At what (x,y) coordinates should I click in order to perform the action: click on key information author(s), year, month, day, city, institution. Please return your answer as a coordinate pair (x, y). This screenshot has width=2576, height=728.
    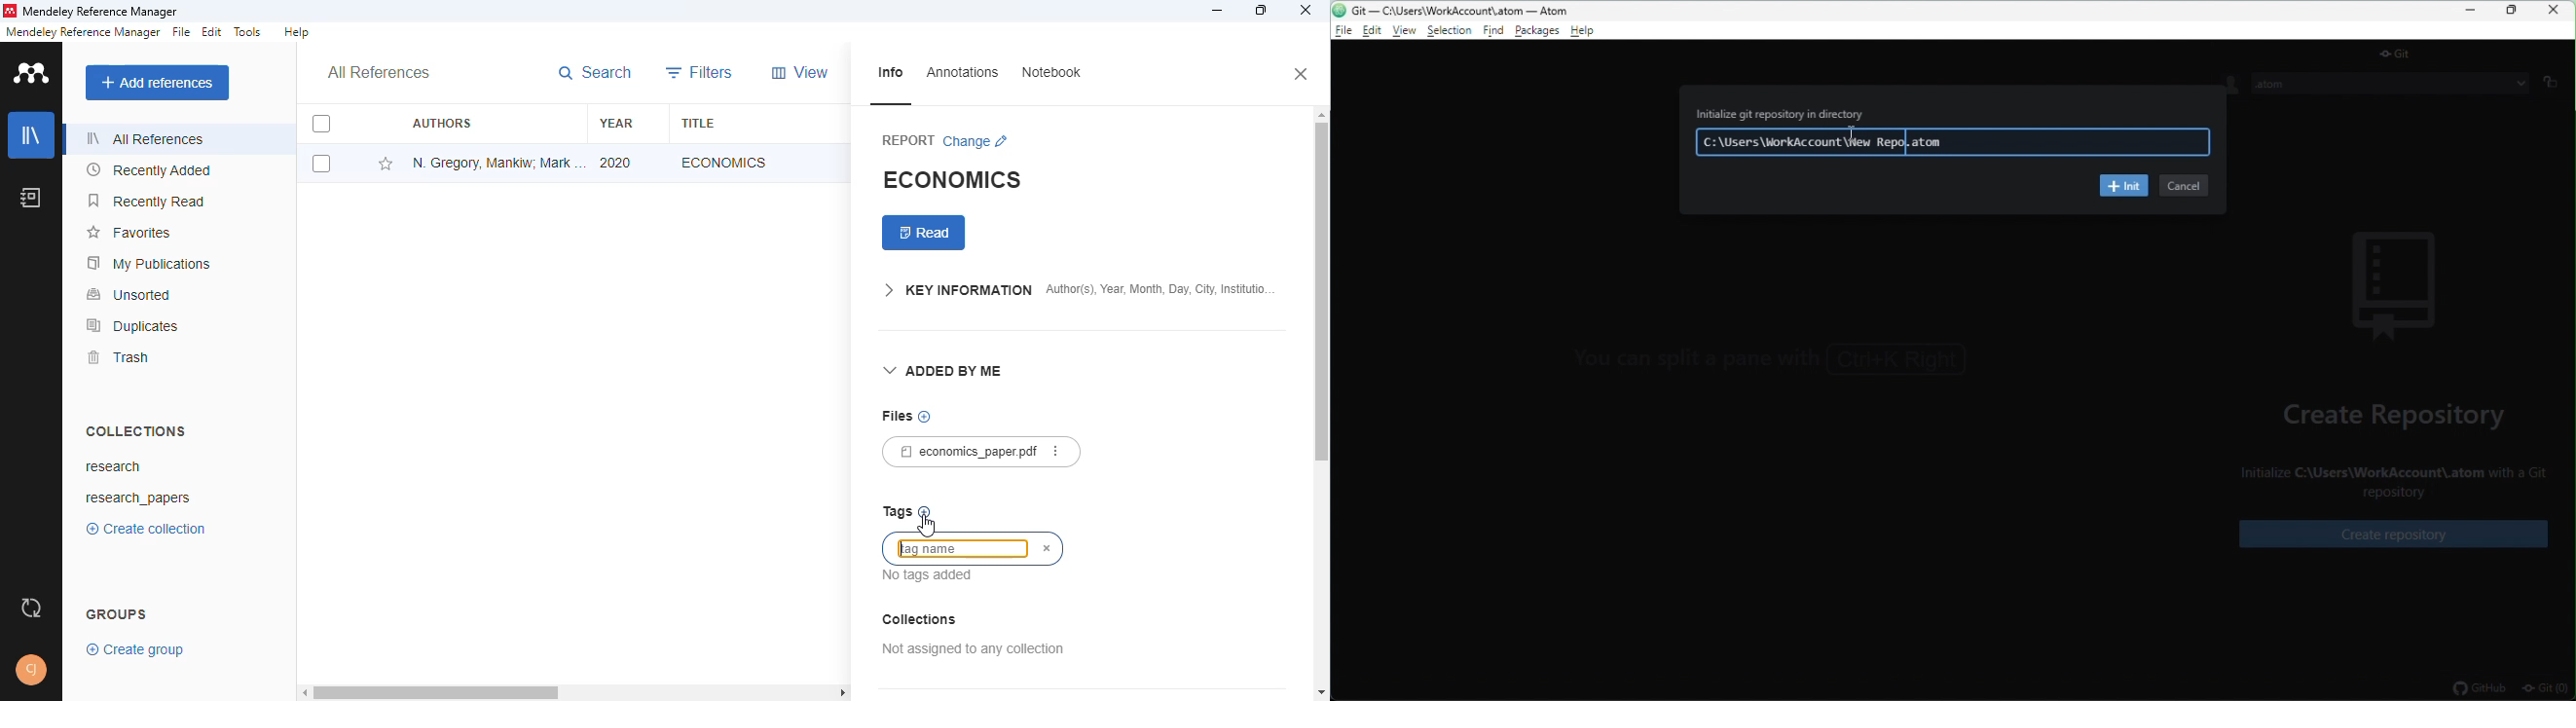
    Looking at the image, I should click on (1079, 292).